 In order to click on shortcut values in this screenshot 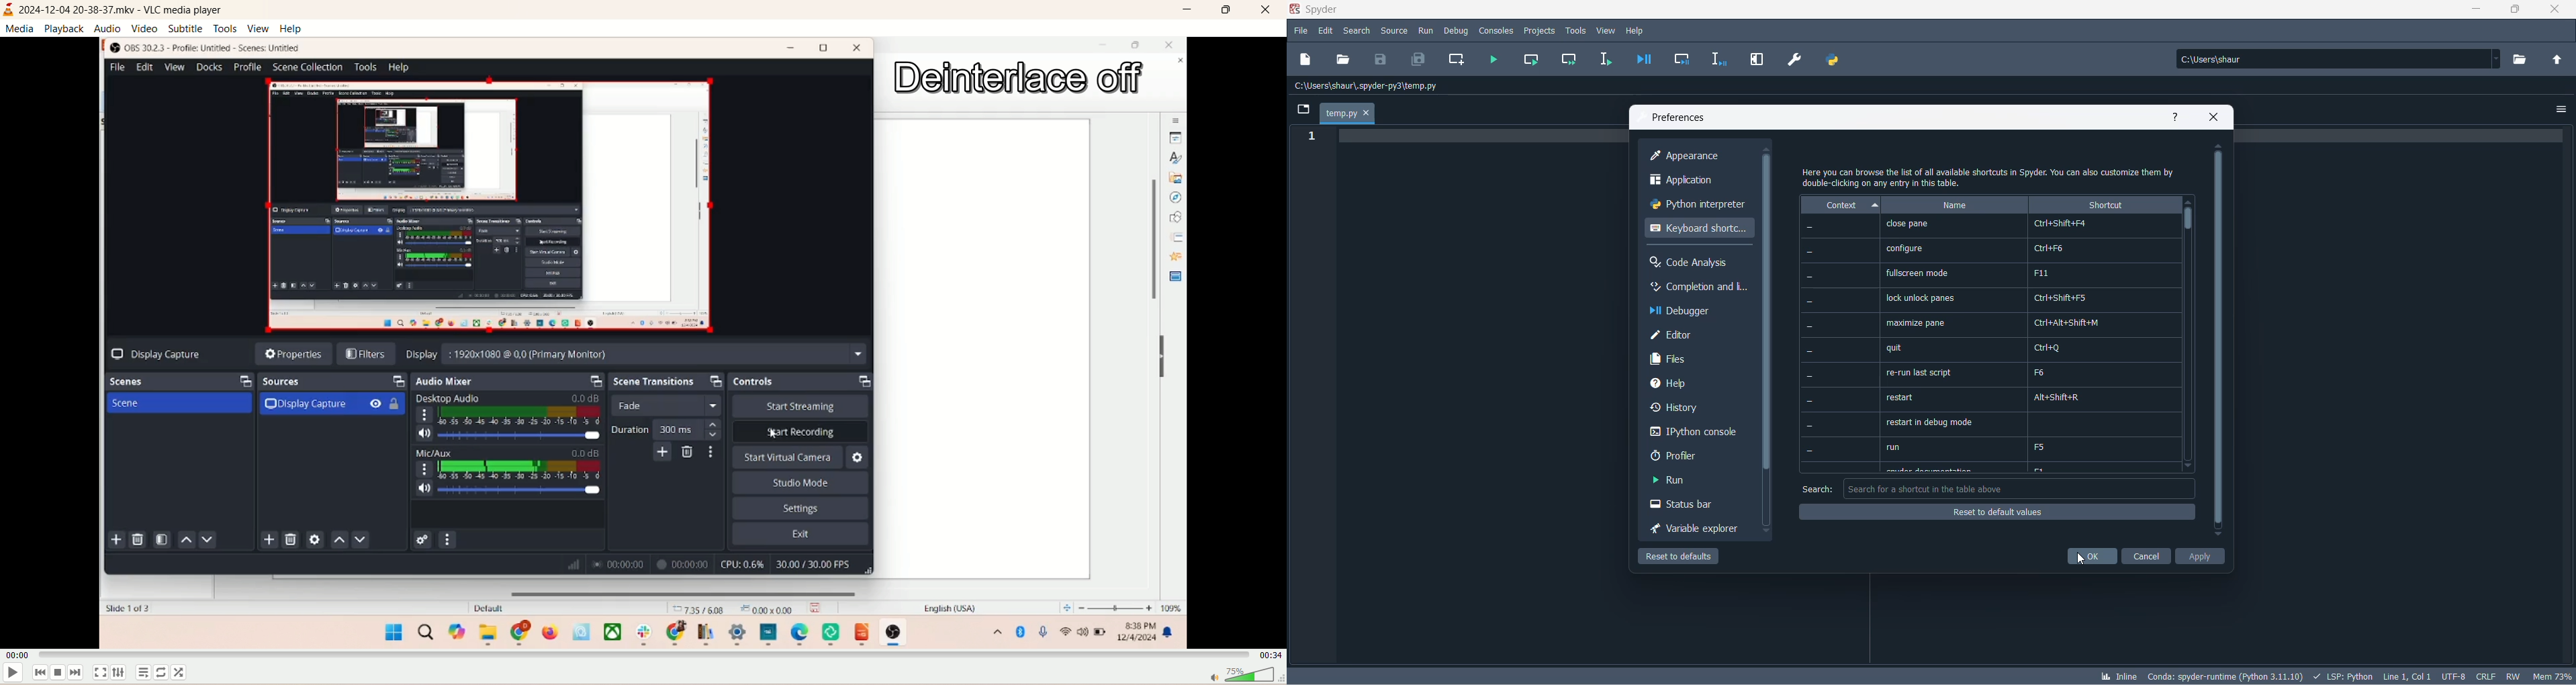, I will do `click(2106, 344)`.